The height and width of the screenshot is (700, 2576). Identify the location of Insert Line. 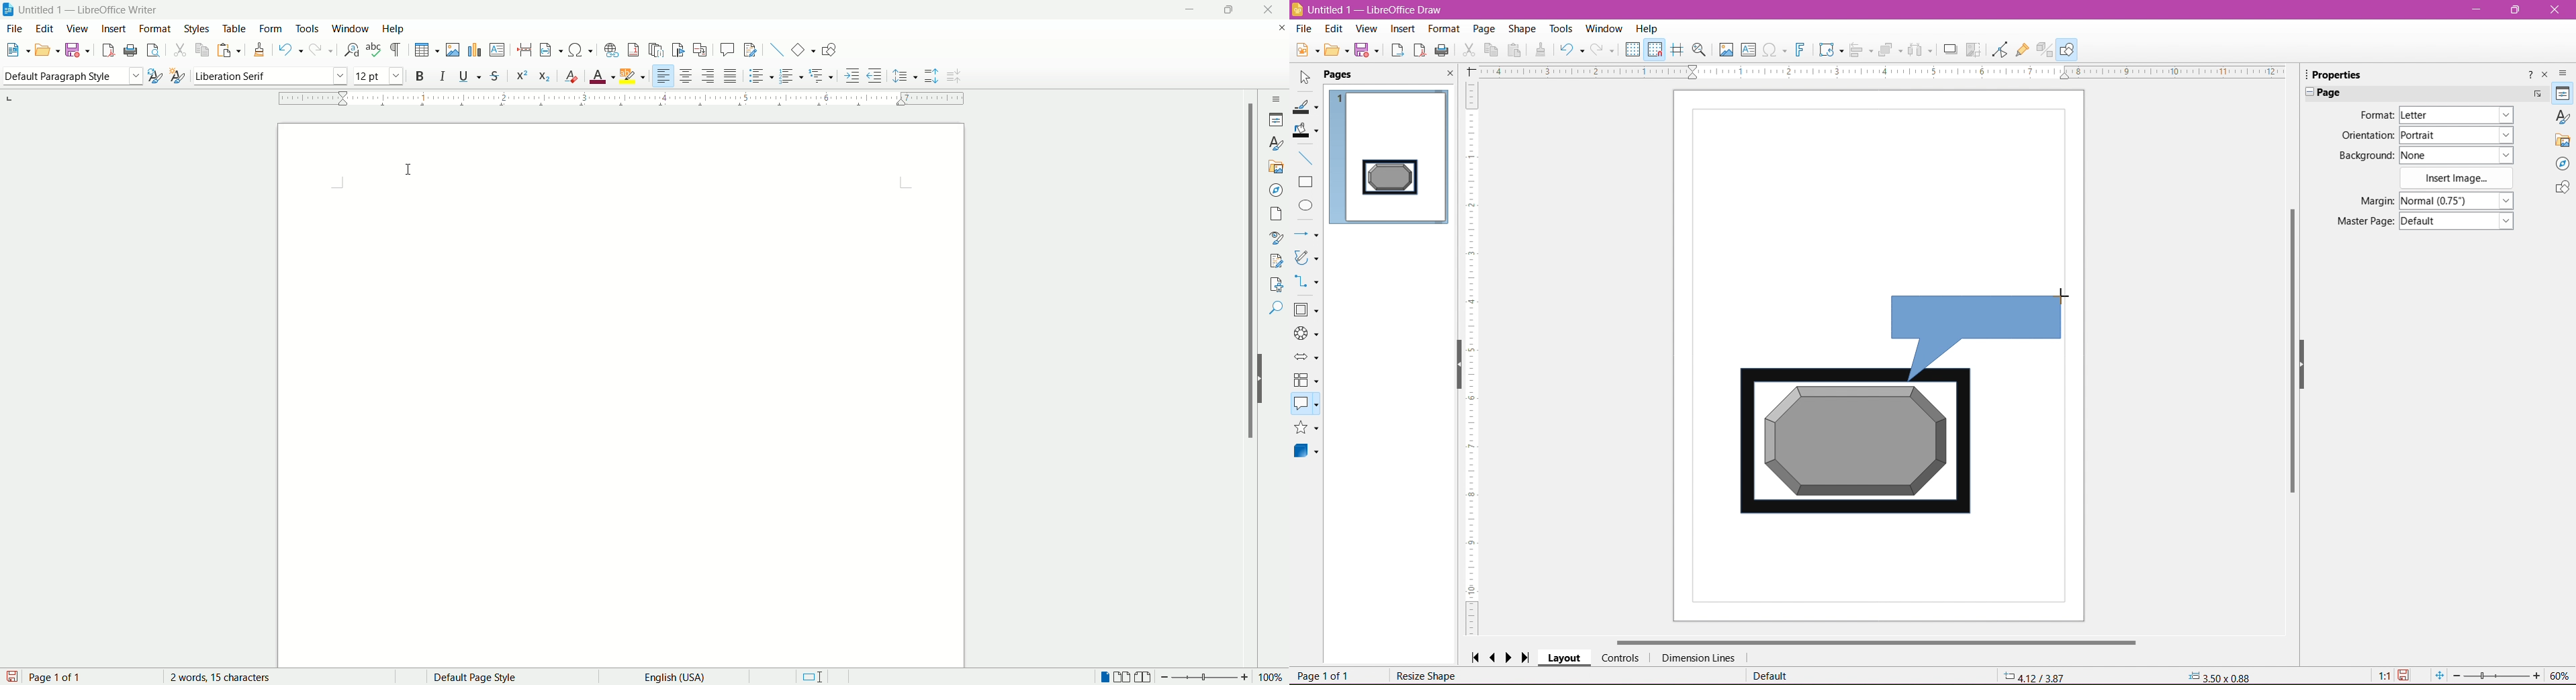
(1307, 159).